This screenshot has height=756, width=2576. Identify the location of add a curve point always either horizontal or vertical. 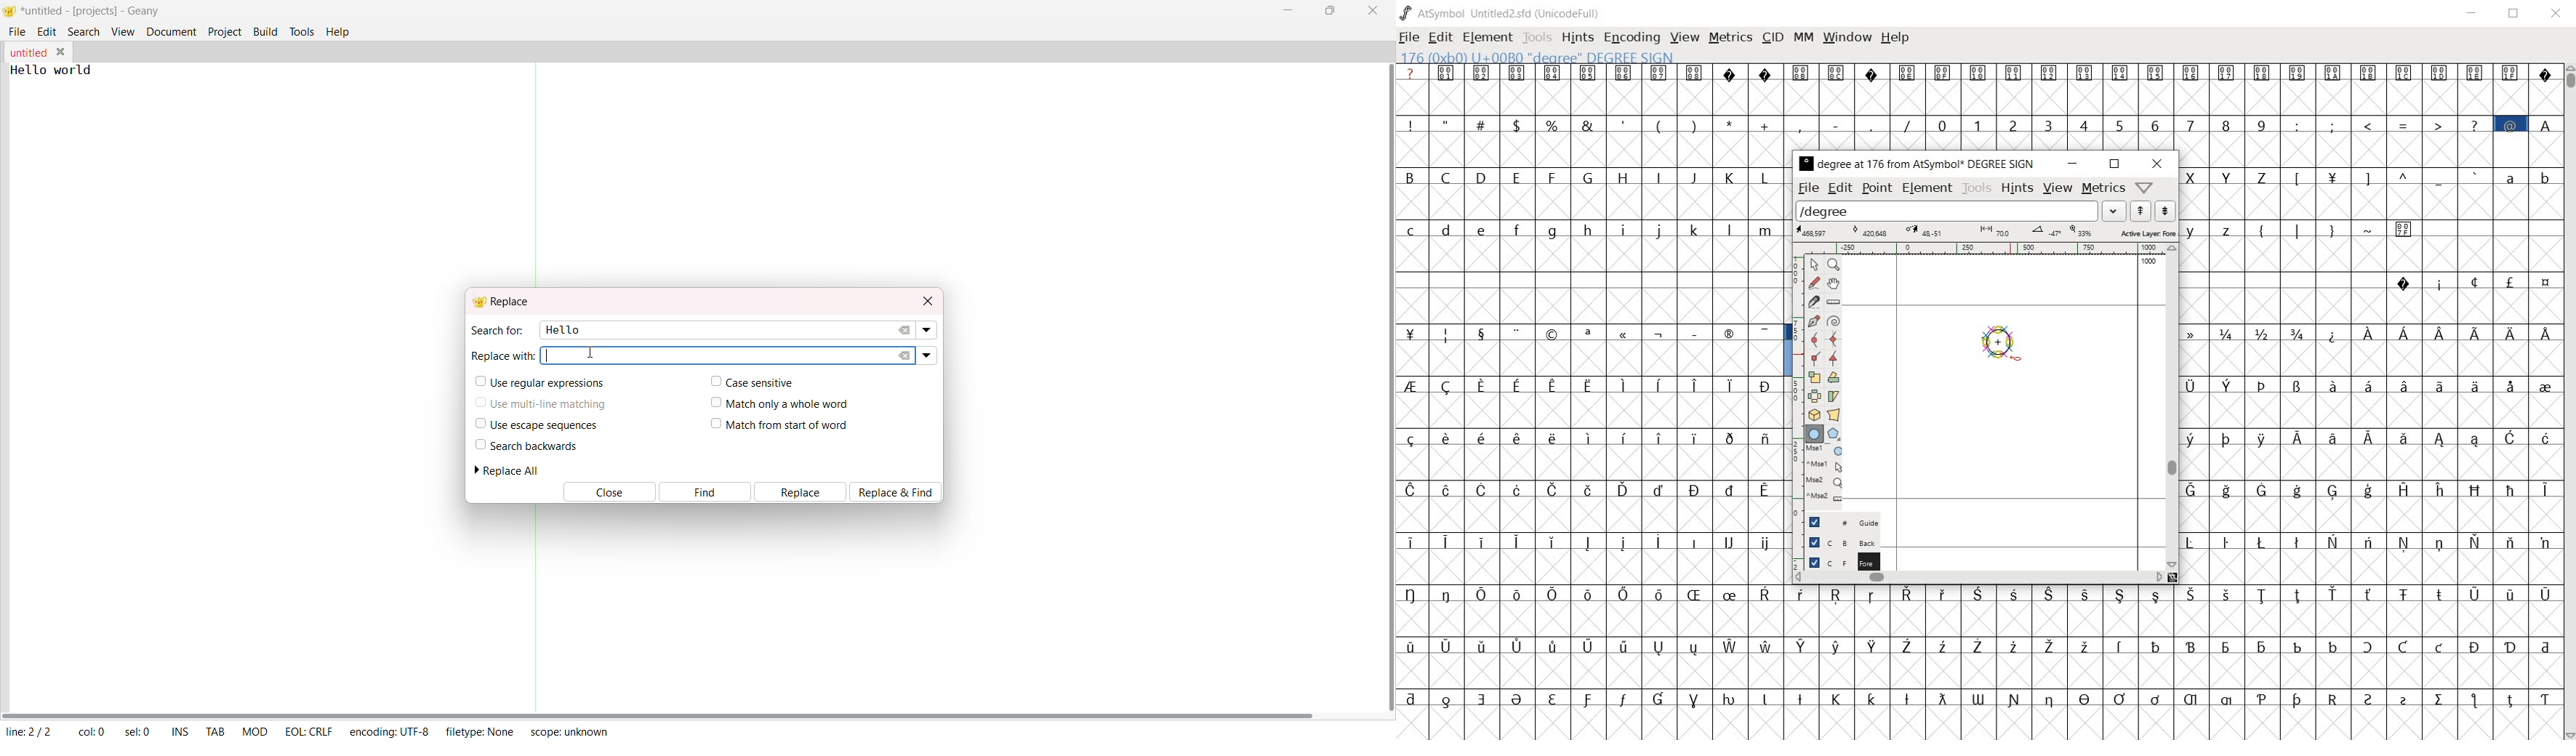
(1835, 339).